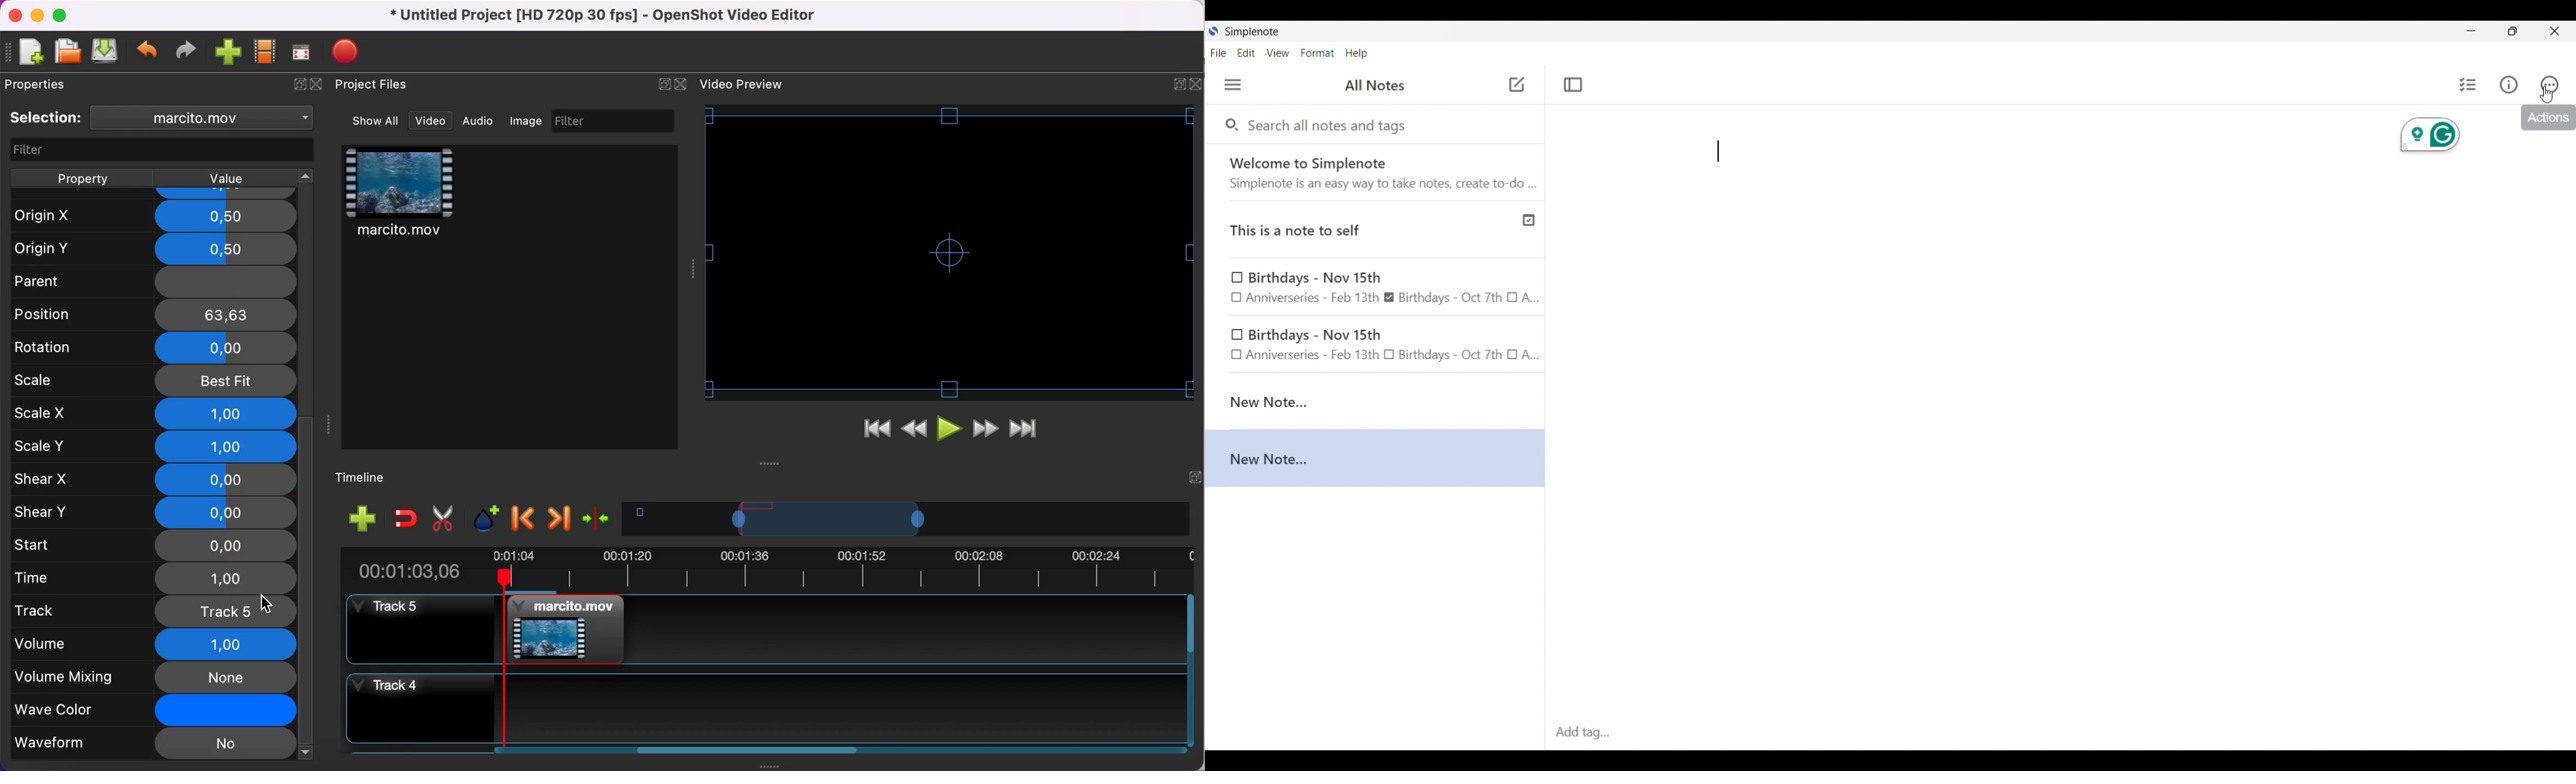 The image size is (2576, 784). What do you see at coordinates (444, 519) in the screenshot?
I see `cut` at bounding box center [444, 519].